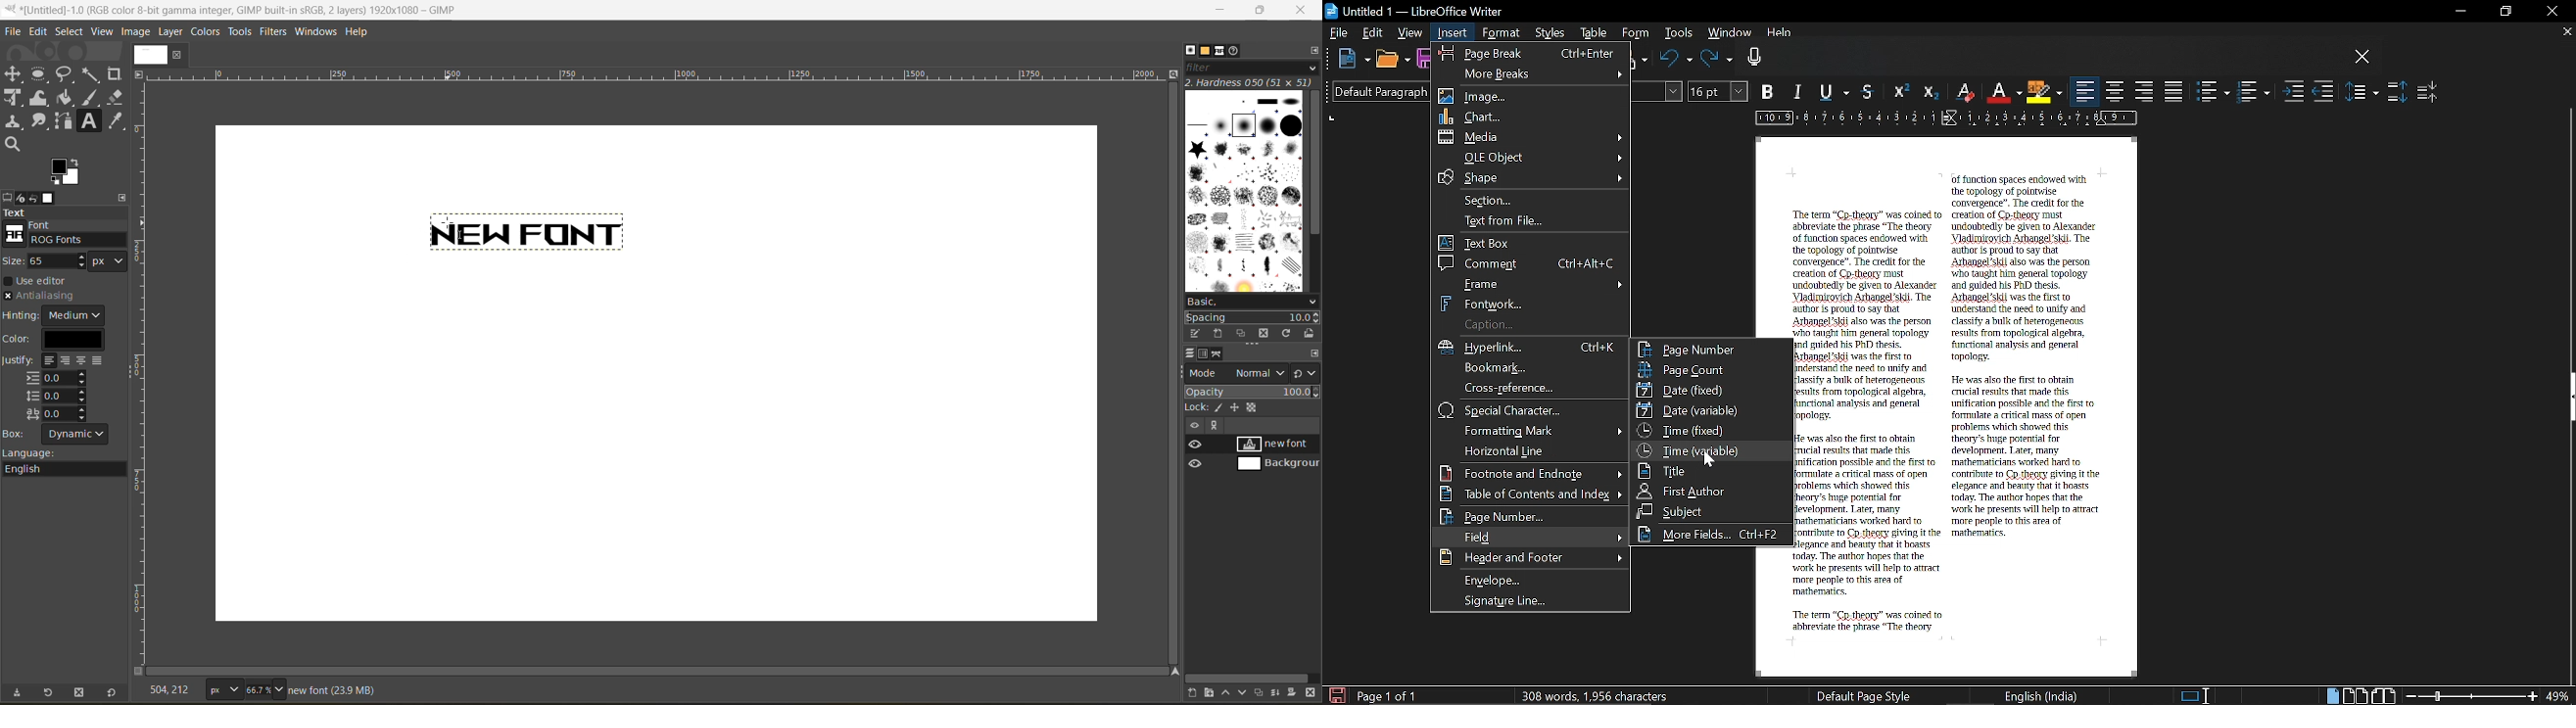 Image resolution: width=2576 pixels, height=728 pixels. I want to click on untitled 1 - libreoffice writer, so click(1417, 9).